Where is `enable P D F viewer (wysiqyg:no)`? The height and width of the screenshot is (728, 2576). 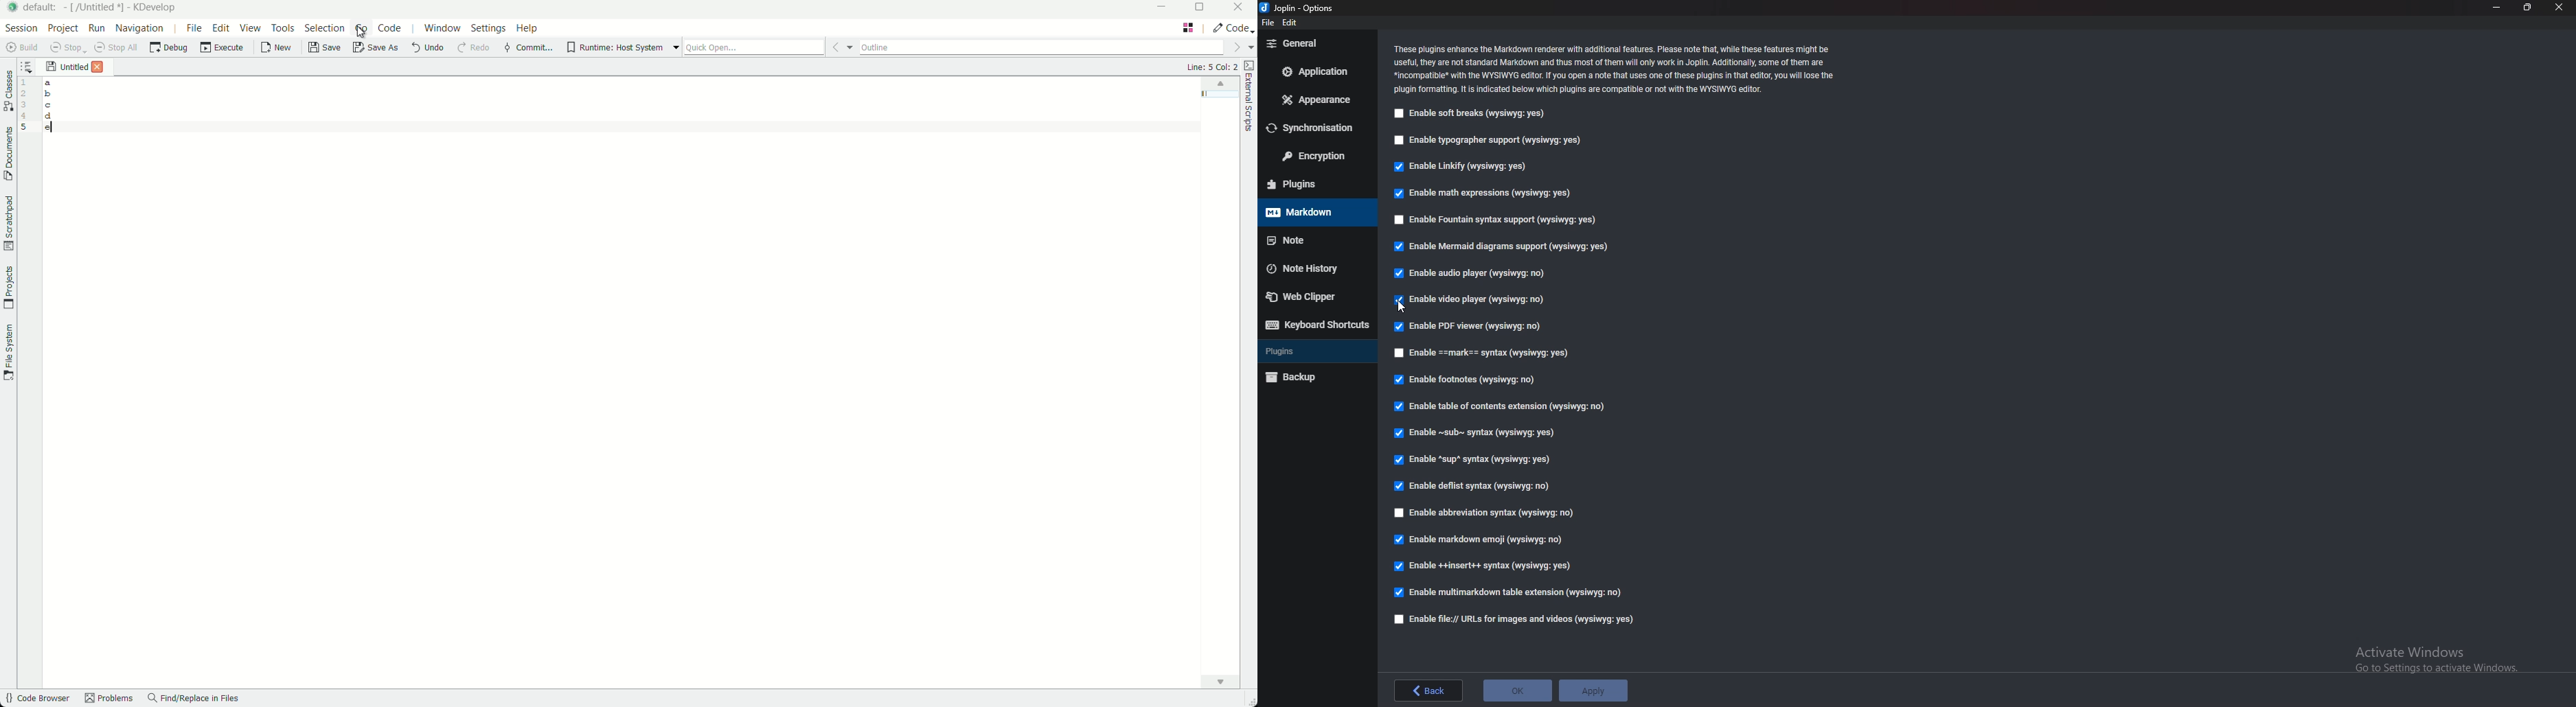 enable P D F viewer (wysiqyg:no) is located at coordinates (1468, 327).